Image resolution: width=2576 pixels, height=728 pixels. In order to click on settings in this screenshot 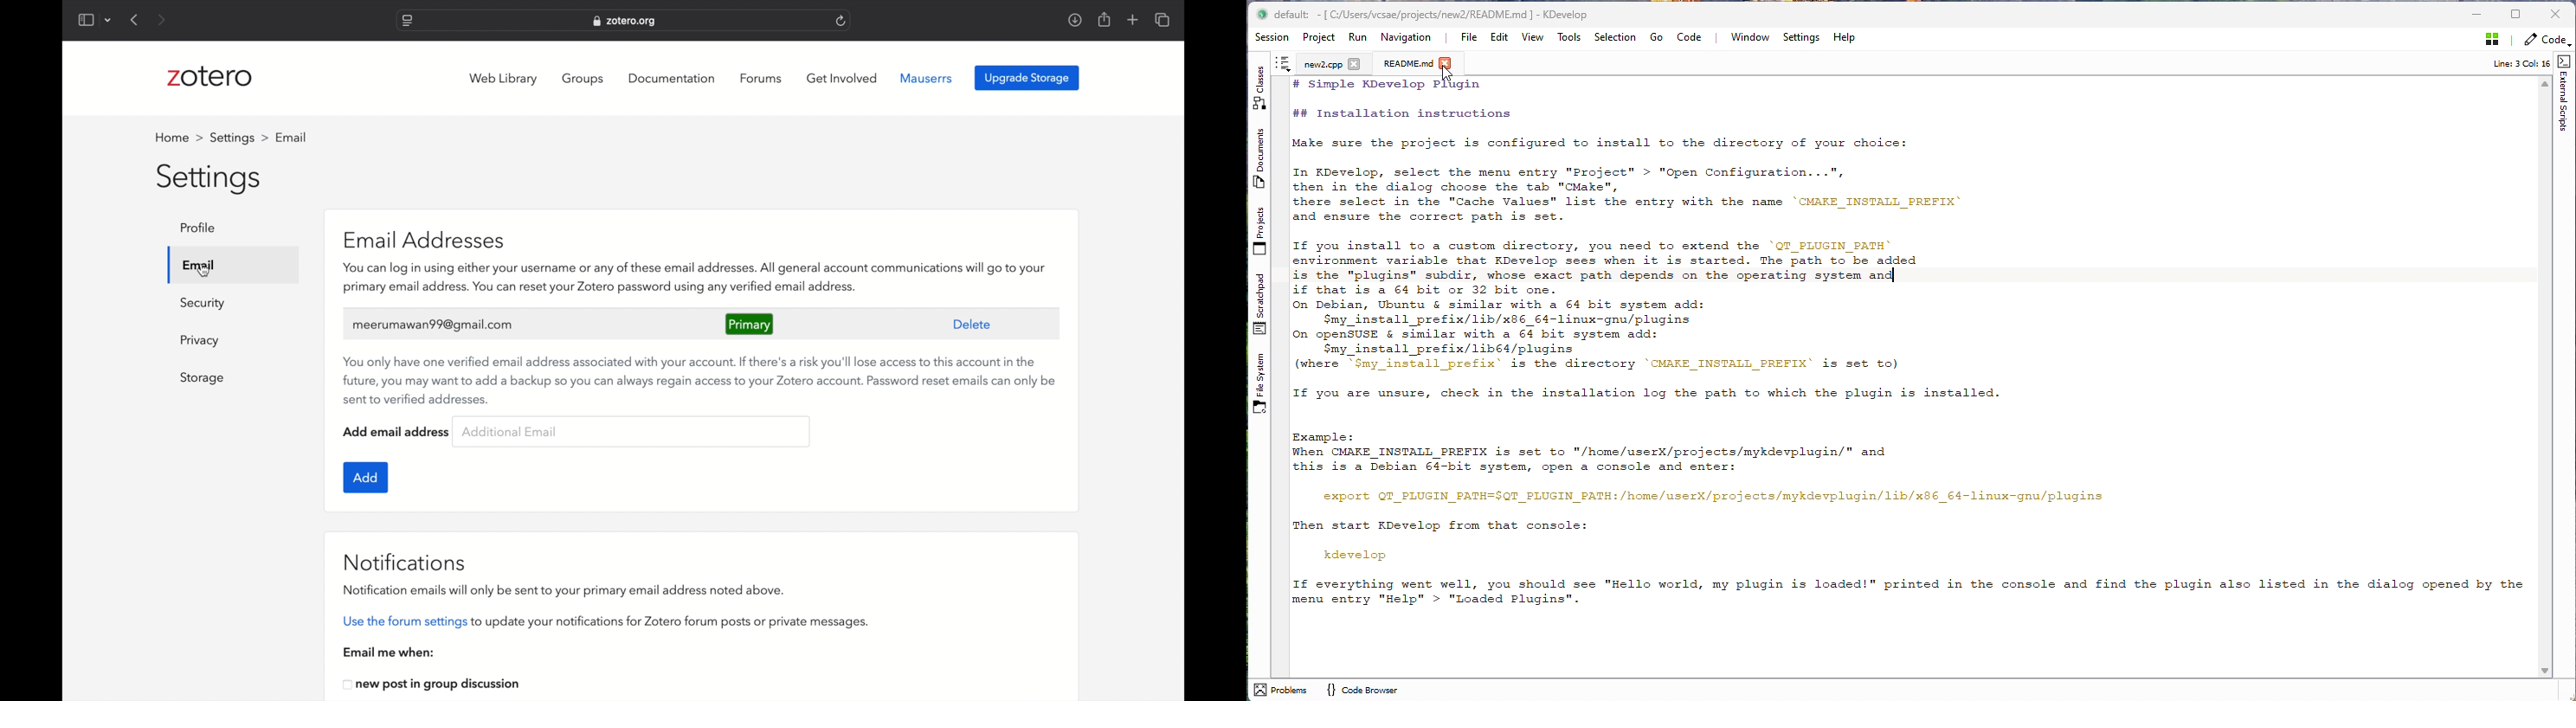, I will do `click(210, 180)`.